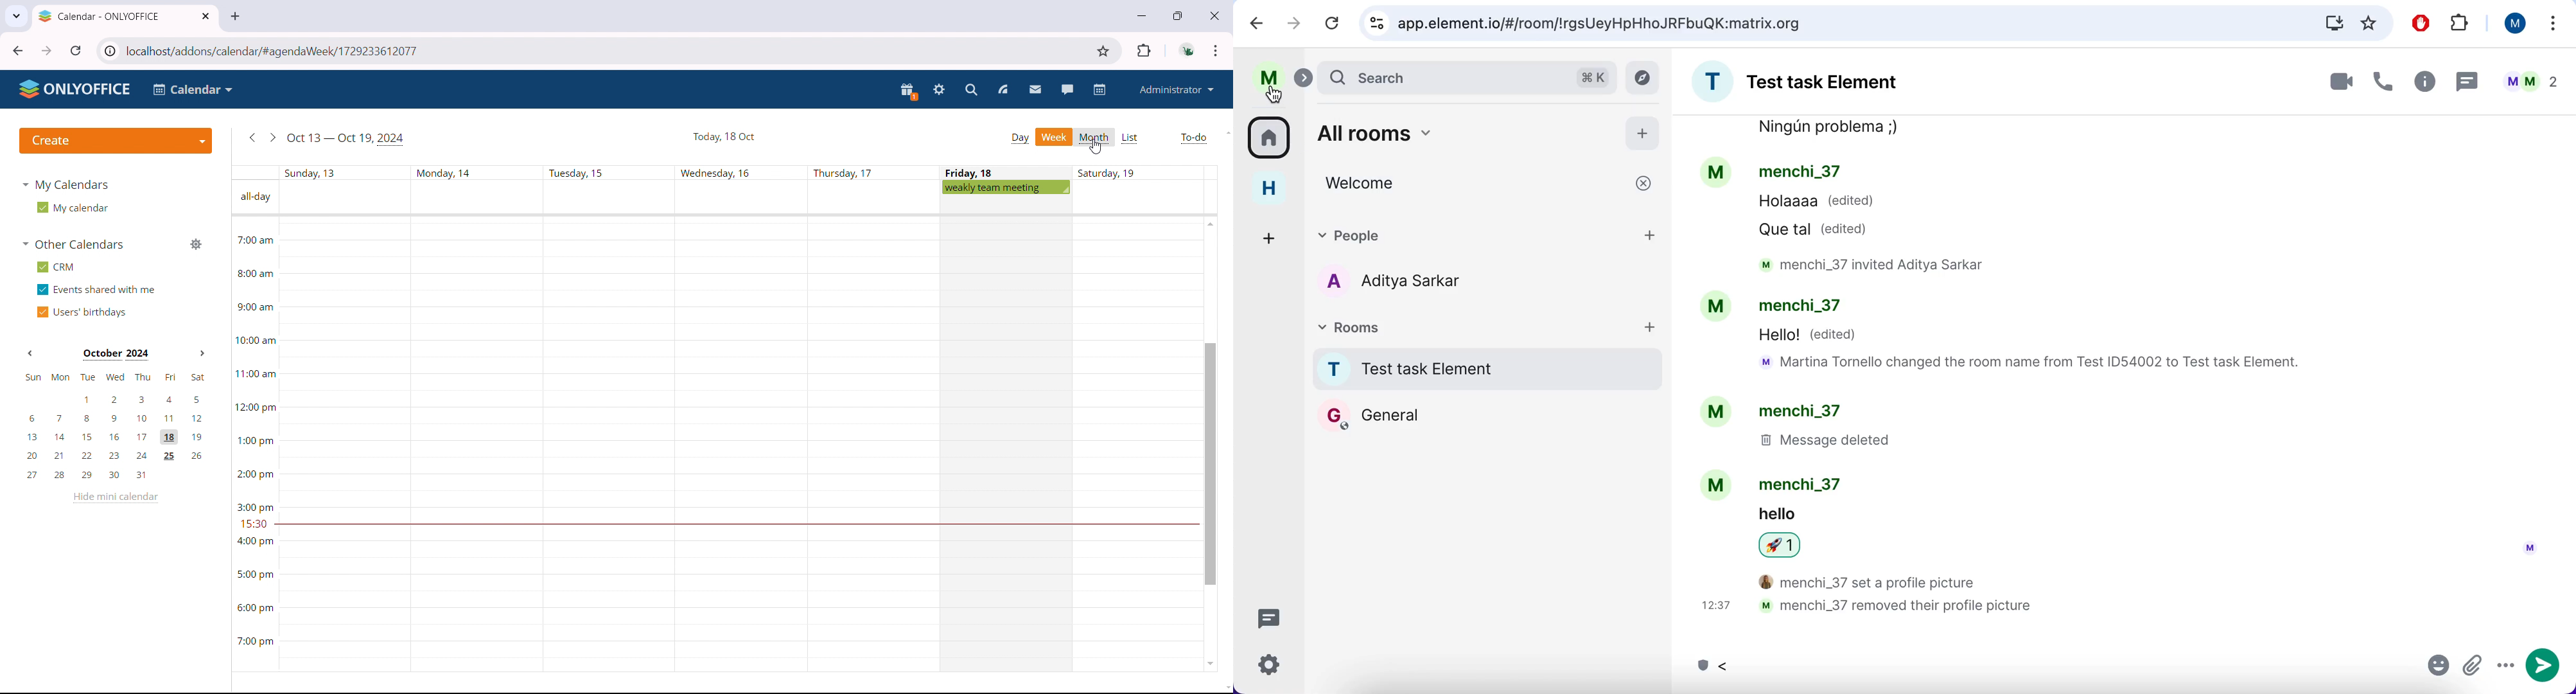 Image resolution: width=2576 pixels, height=700 pixels. Describe the element at coordinates (1268, 191) in the screenshot. I see `home` at that location.